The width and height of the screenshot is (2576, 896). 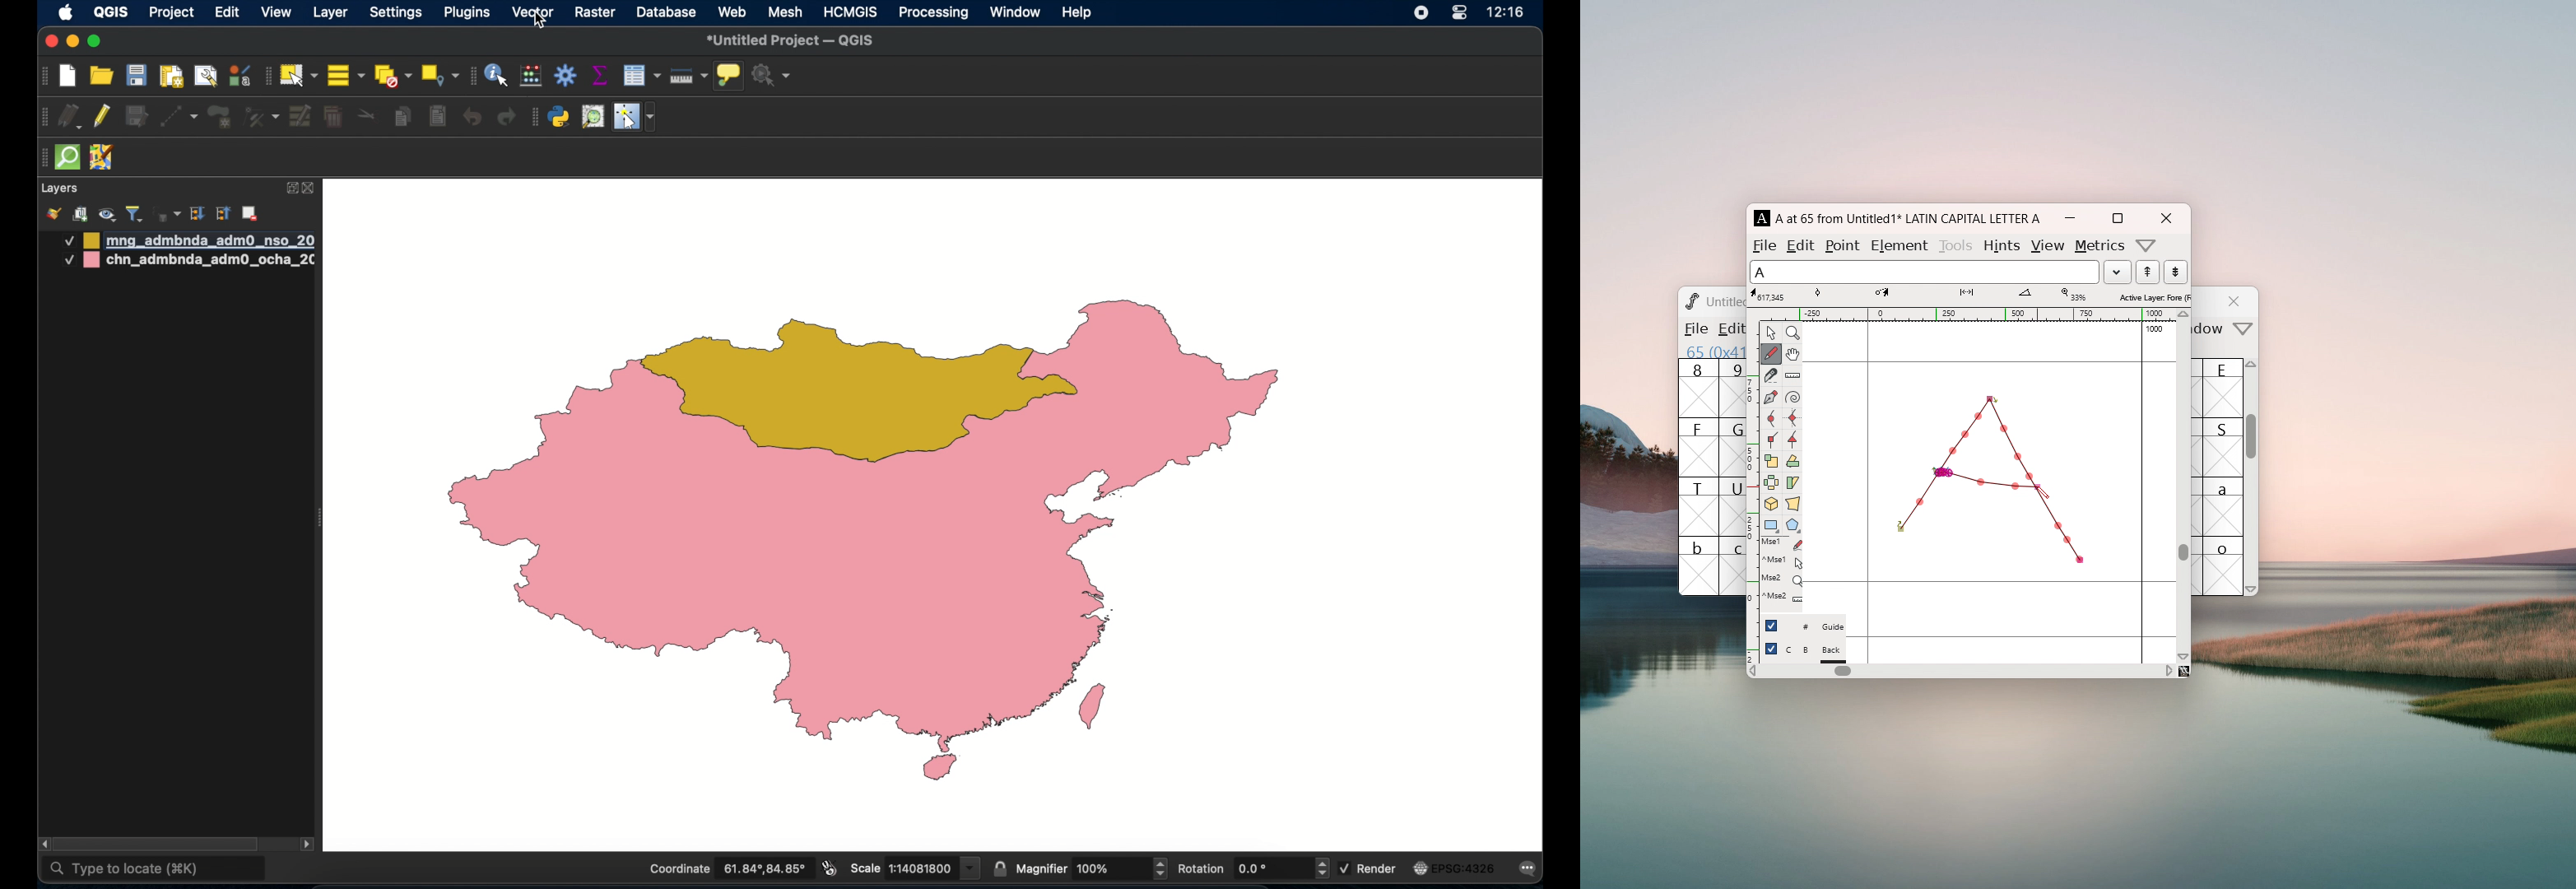 I want to click on toggle extents and mouse position display, so click(x=827, y=868).